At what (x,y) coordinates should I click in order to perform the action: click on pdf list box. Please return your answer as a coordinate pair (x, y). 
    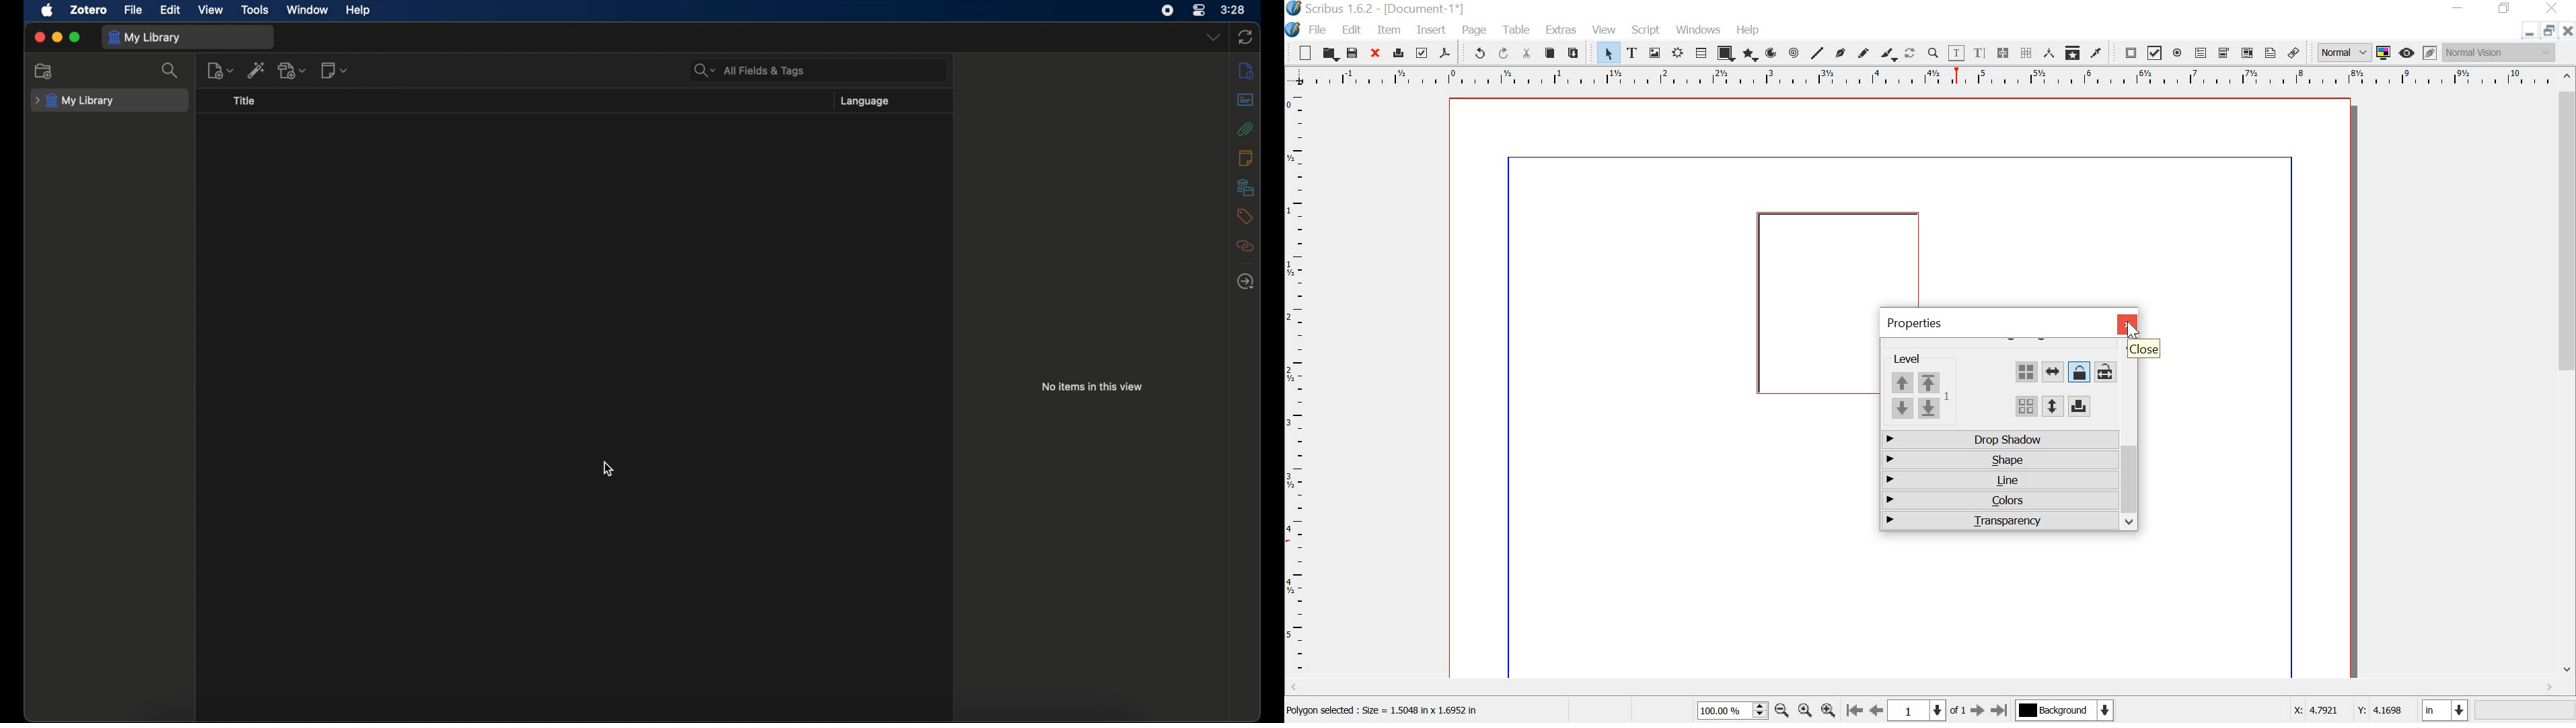
    Looking at the image, I should click on (2246, 53).